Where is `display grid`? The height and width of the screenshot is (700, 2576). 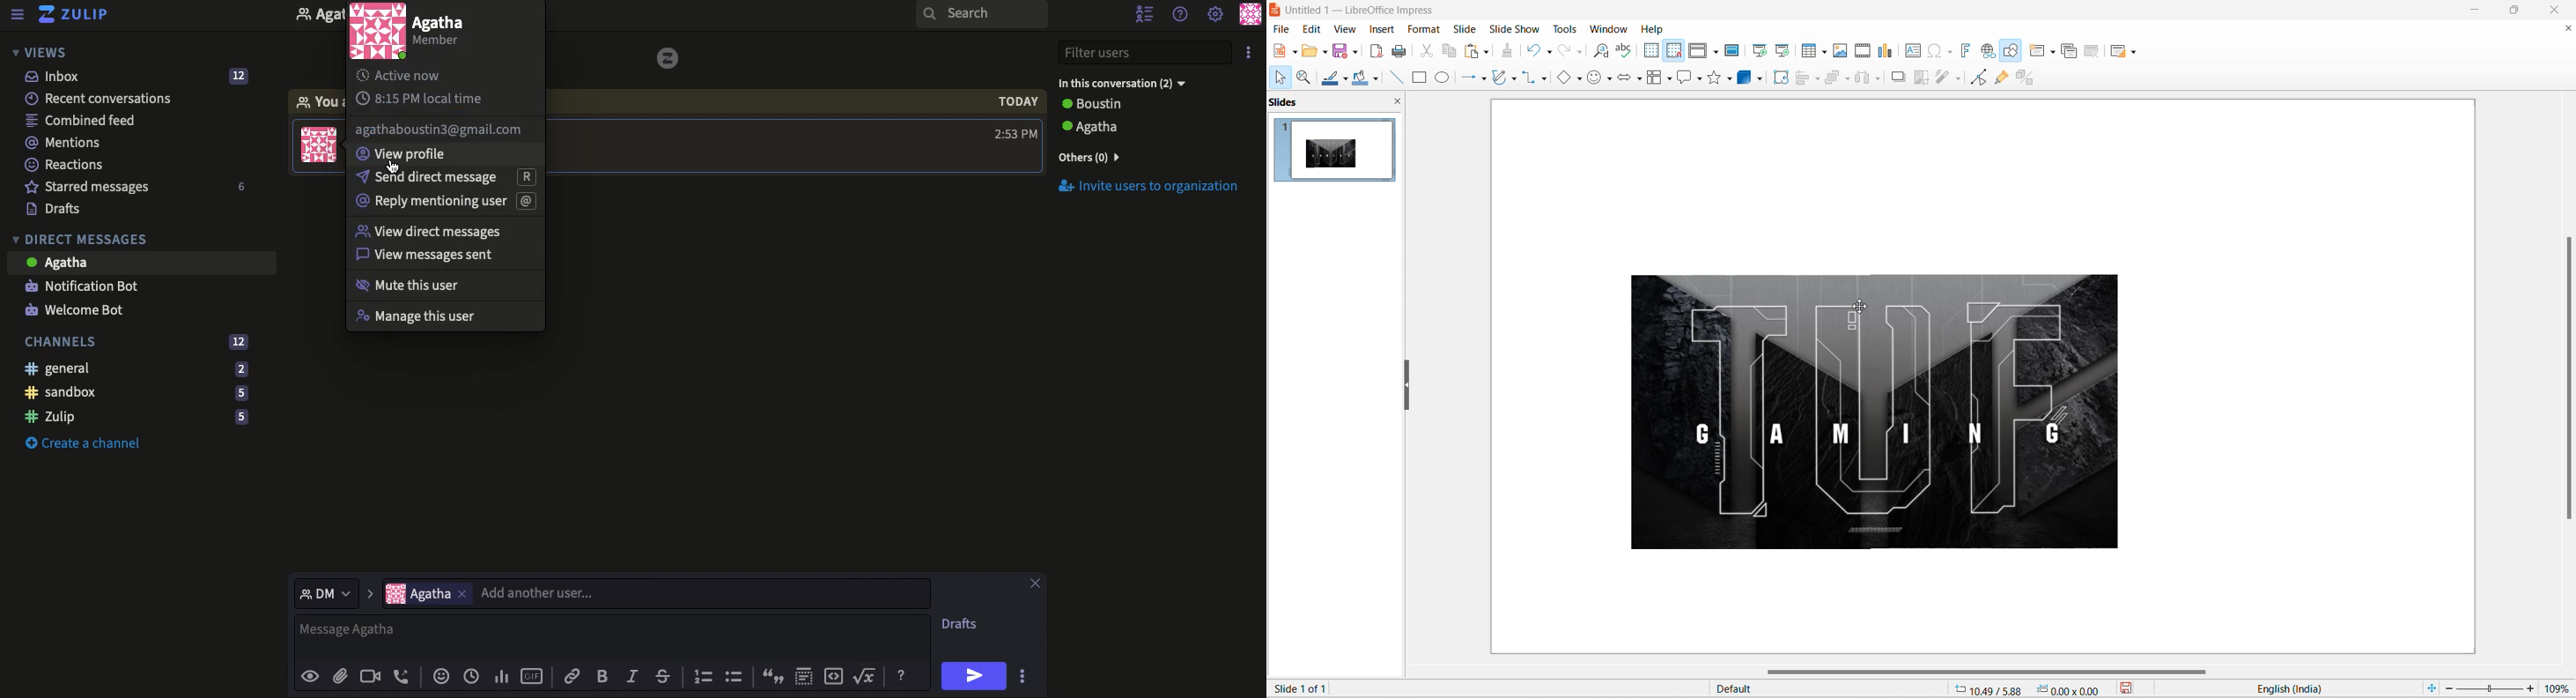
display grid is located at coordinates (1651, 50).